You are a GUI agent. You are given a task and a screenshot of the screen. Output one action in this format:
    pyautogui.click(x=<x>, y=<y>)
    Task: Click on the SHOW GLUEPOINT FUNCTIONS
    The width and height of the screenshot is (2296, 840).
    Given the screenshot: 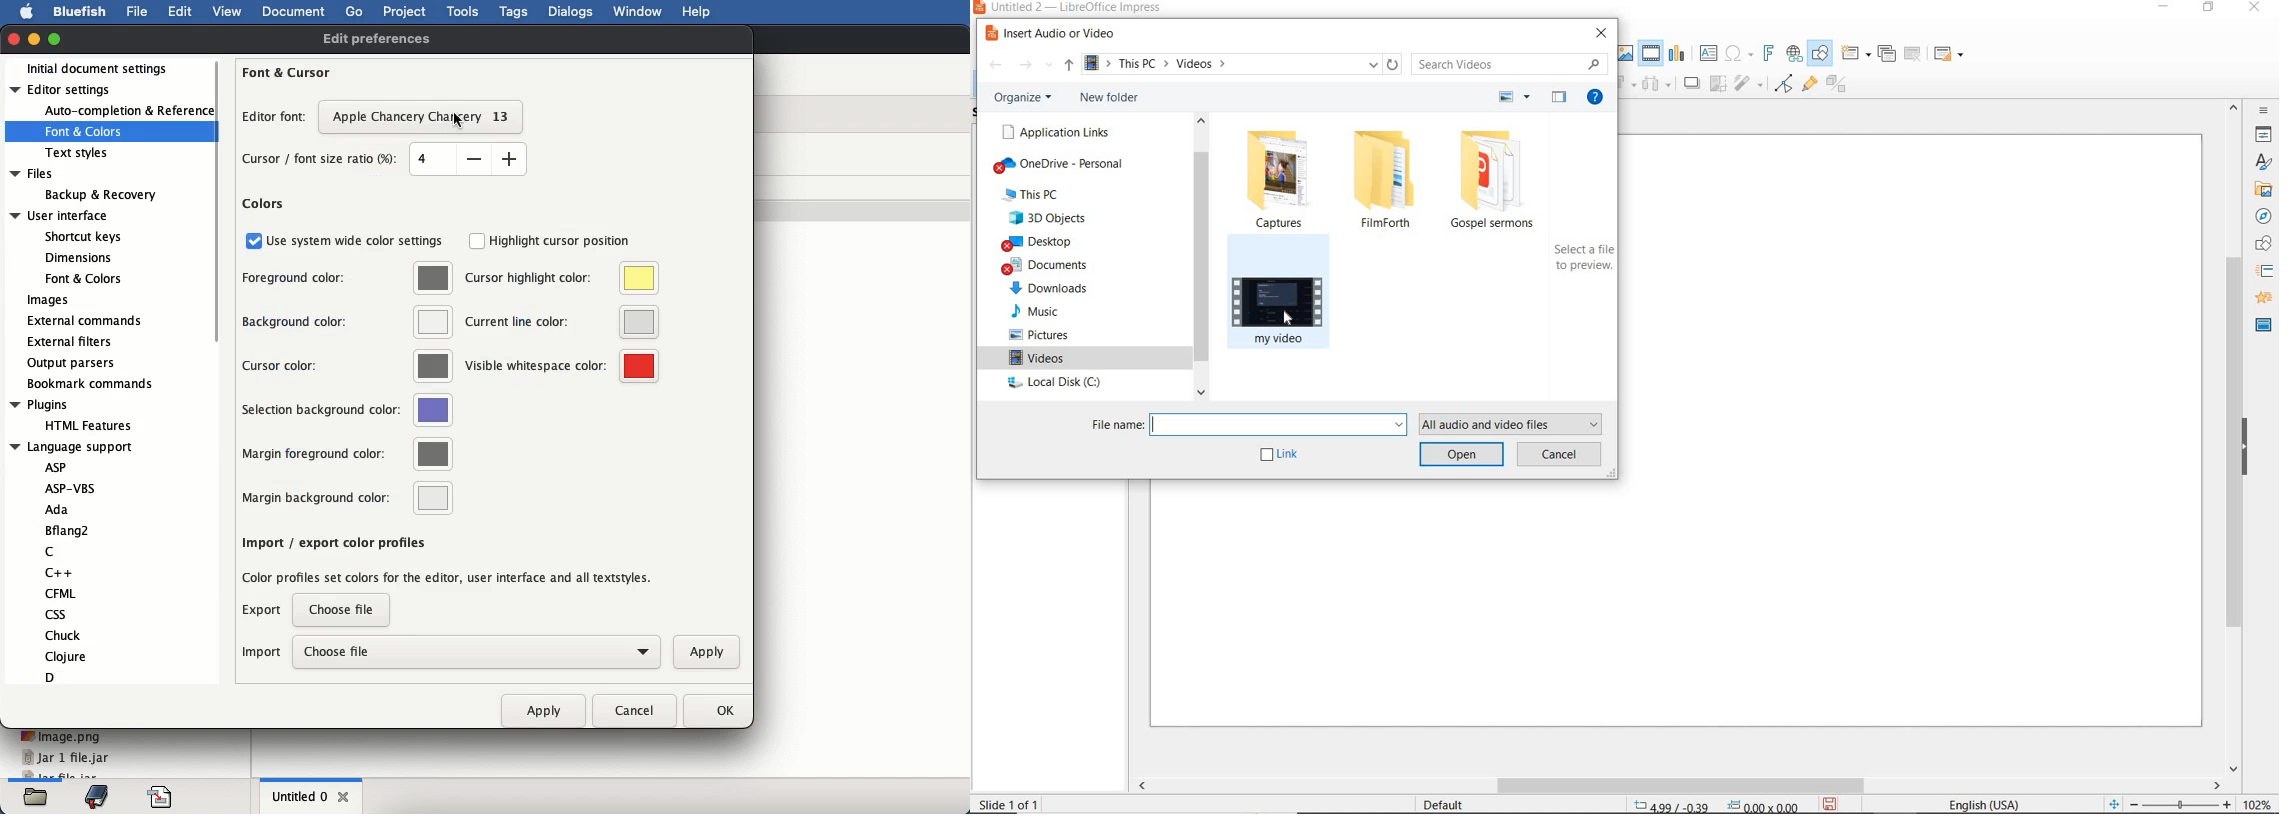 What is the action you would take?
    pyautogui.click(x=1809, y=86)
    